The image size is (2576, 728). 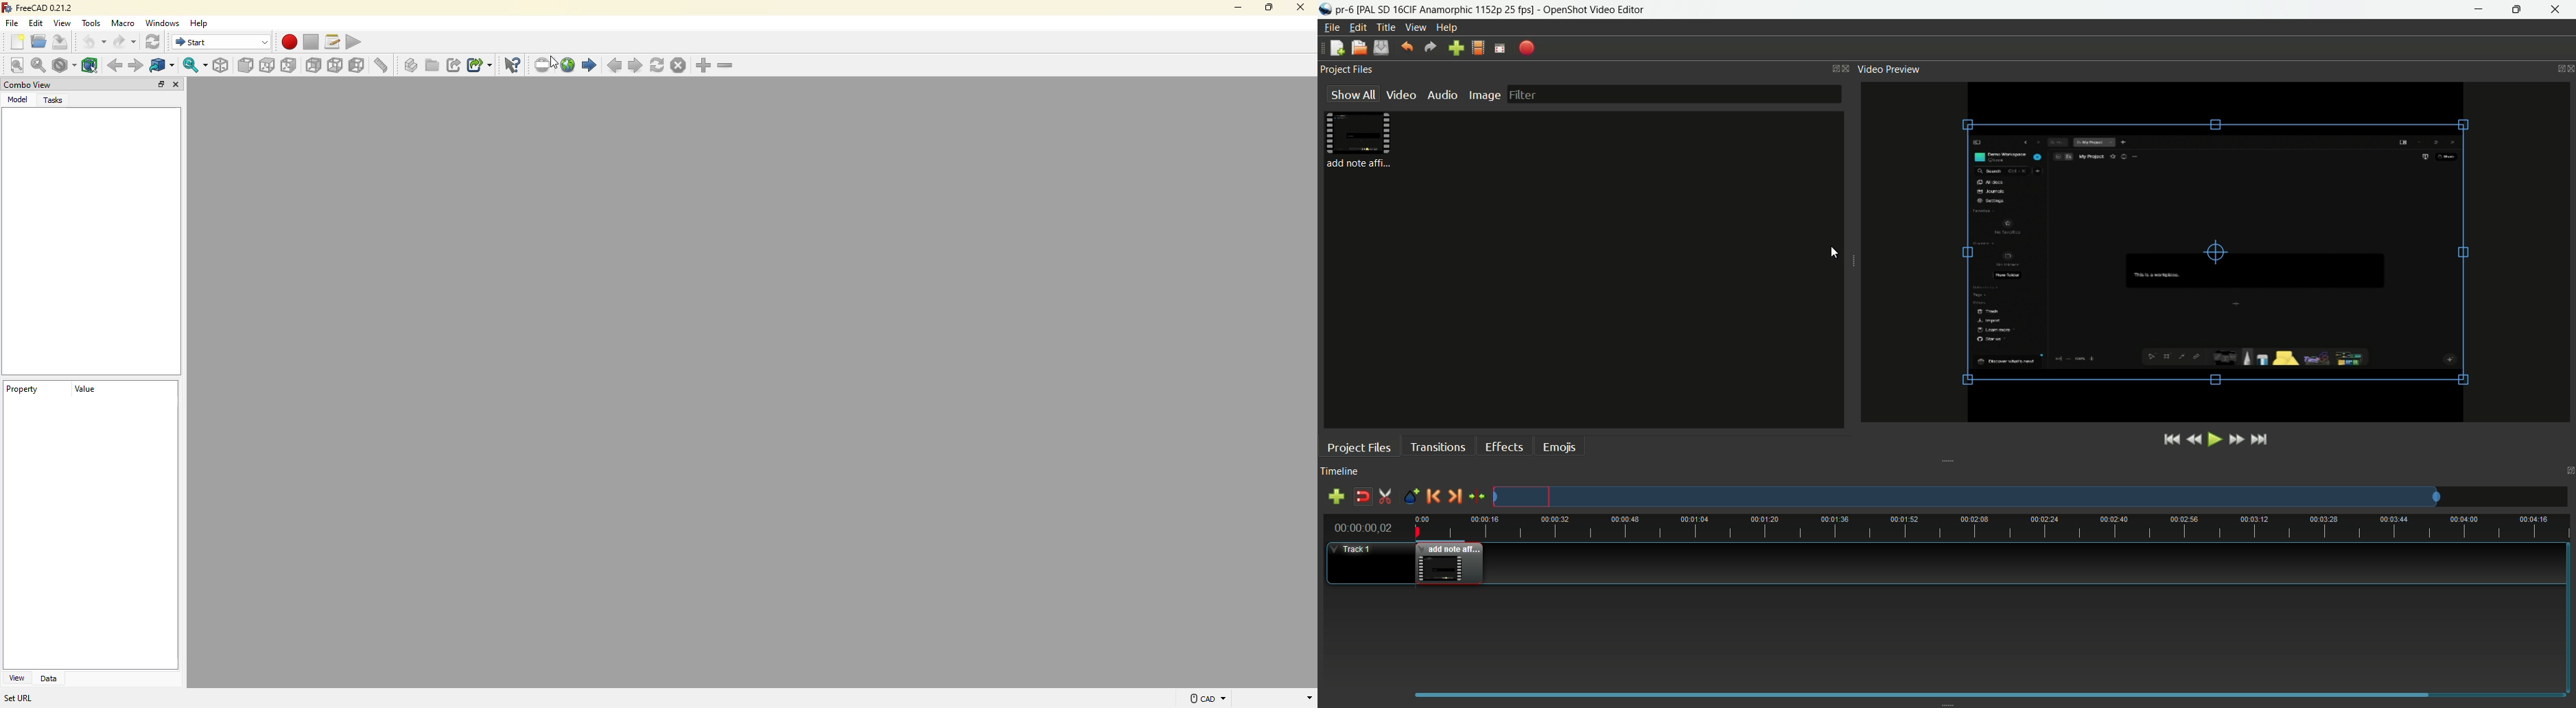 I want to click on expand, so click(x=161, y=84).